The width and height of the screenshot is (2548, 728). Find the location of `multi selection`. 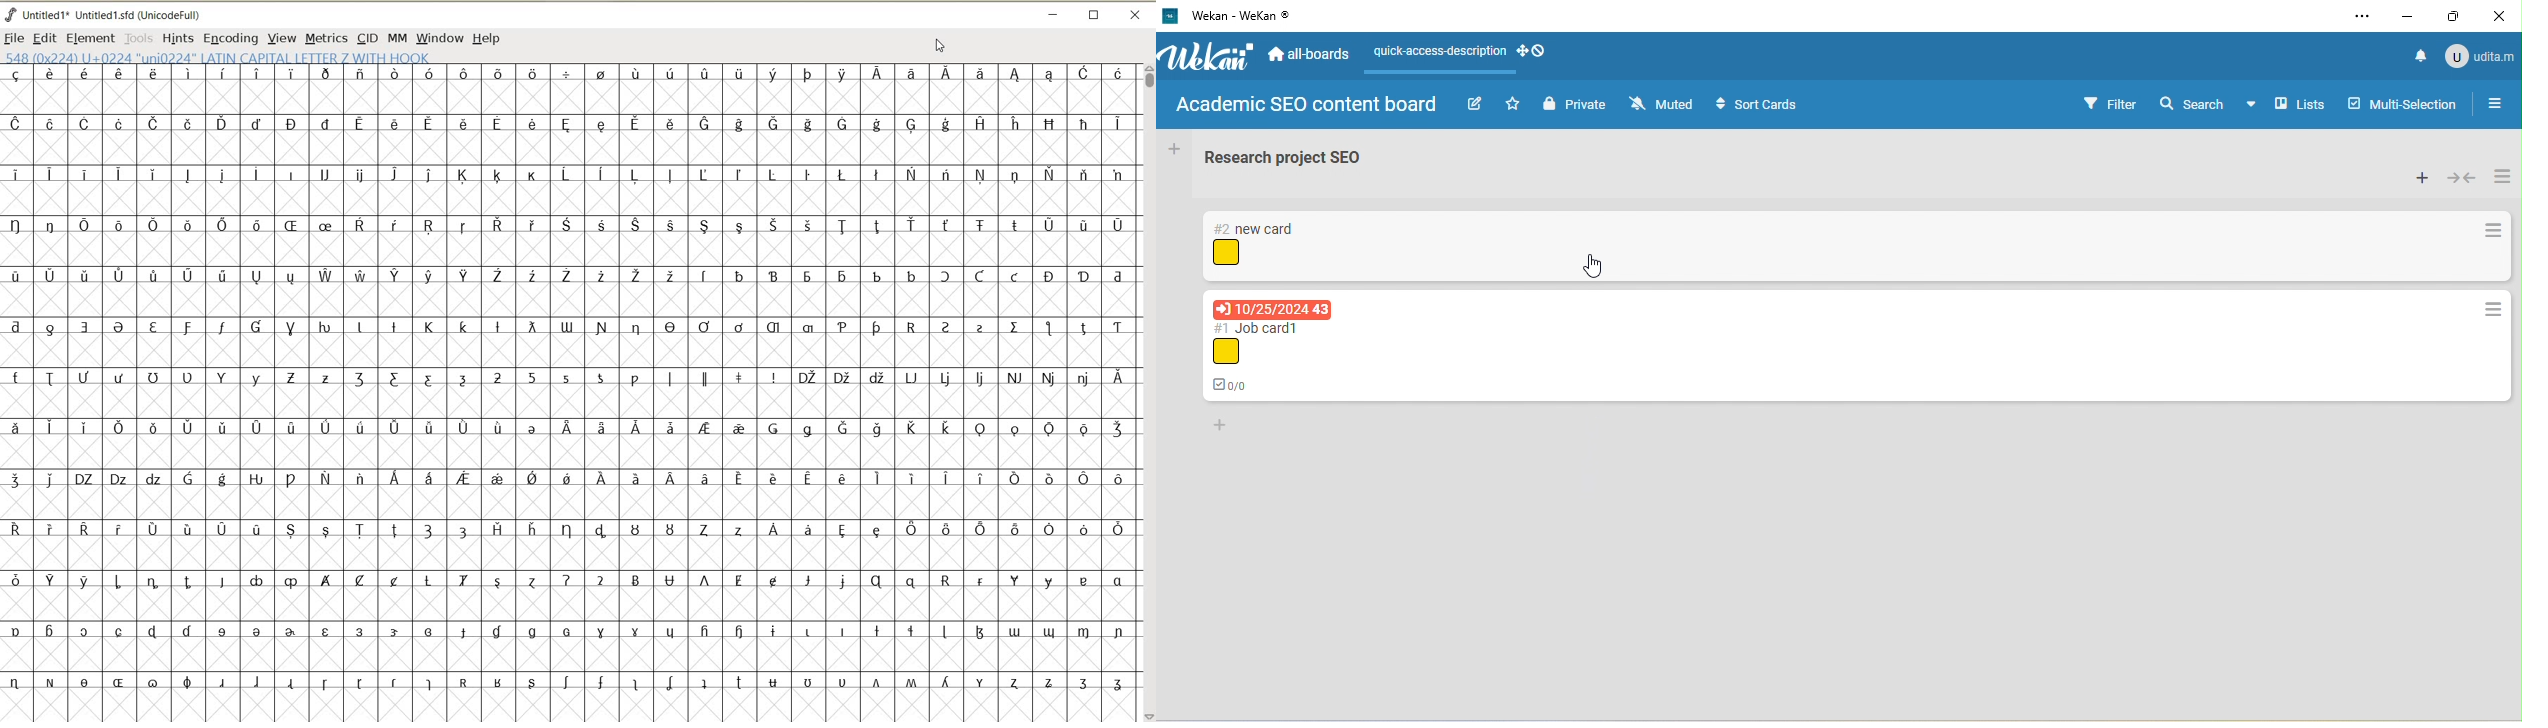

multi selection is located at coordinates (2405, 102).